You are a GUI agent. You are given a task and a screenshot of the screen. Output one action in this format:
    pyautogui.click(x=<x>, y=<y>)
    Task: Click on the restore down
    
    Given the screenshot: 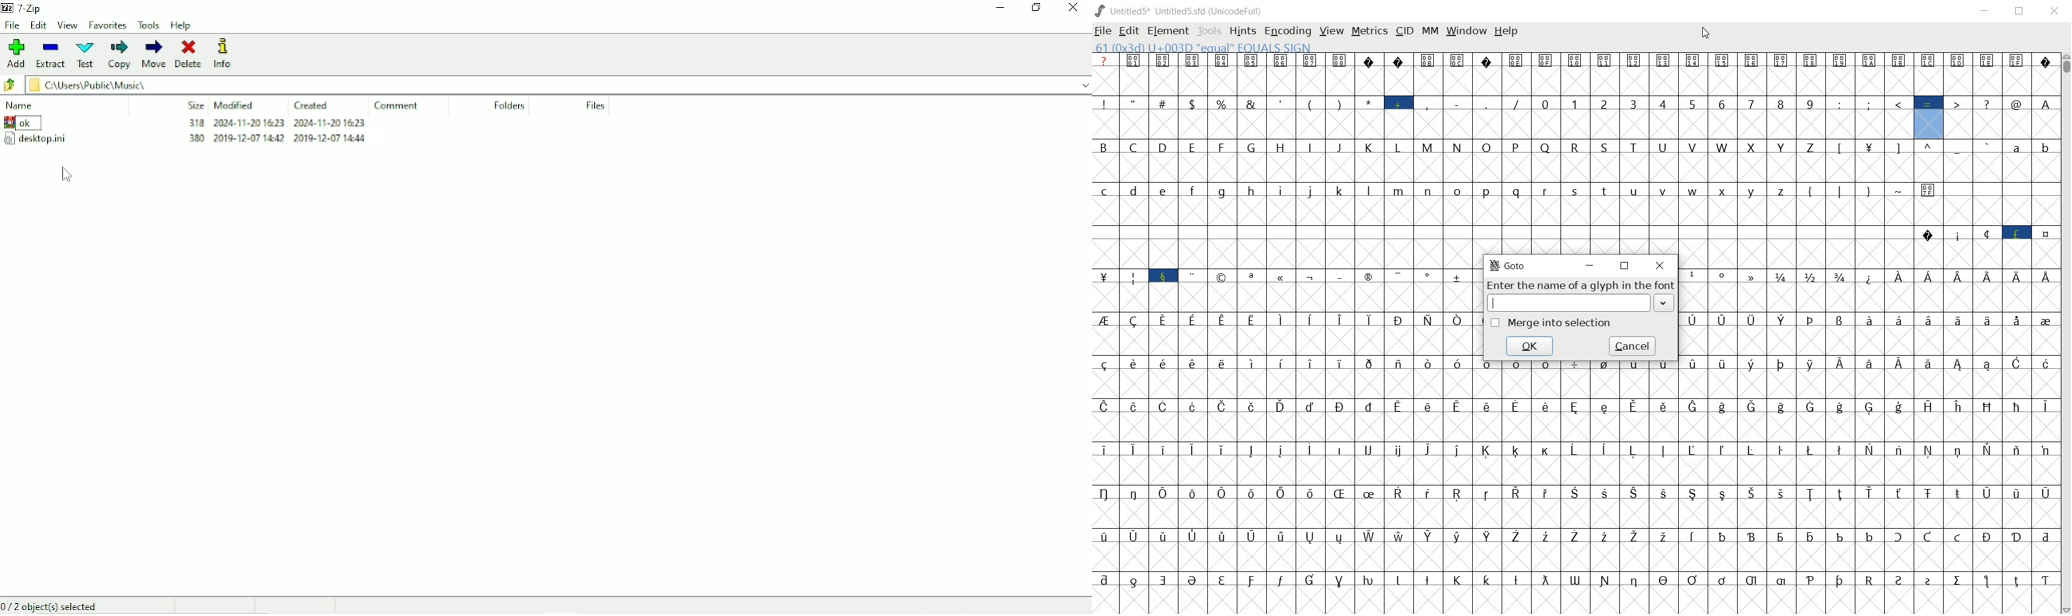 What is the action you would take?
    pyautogui.click(x=2021, y=12)
    